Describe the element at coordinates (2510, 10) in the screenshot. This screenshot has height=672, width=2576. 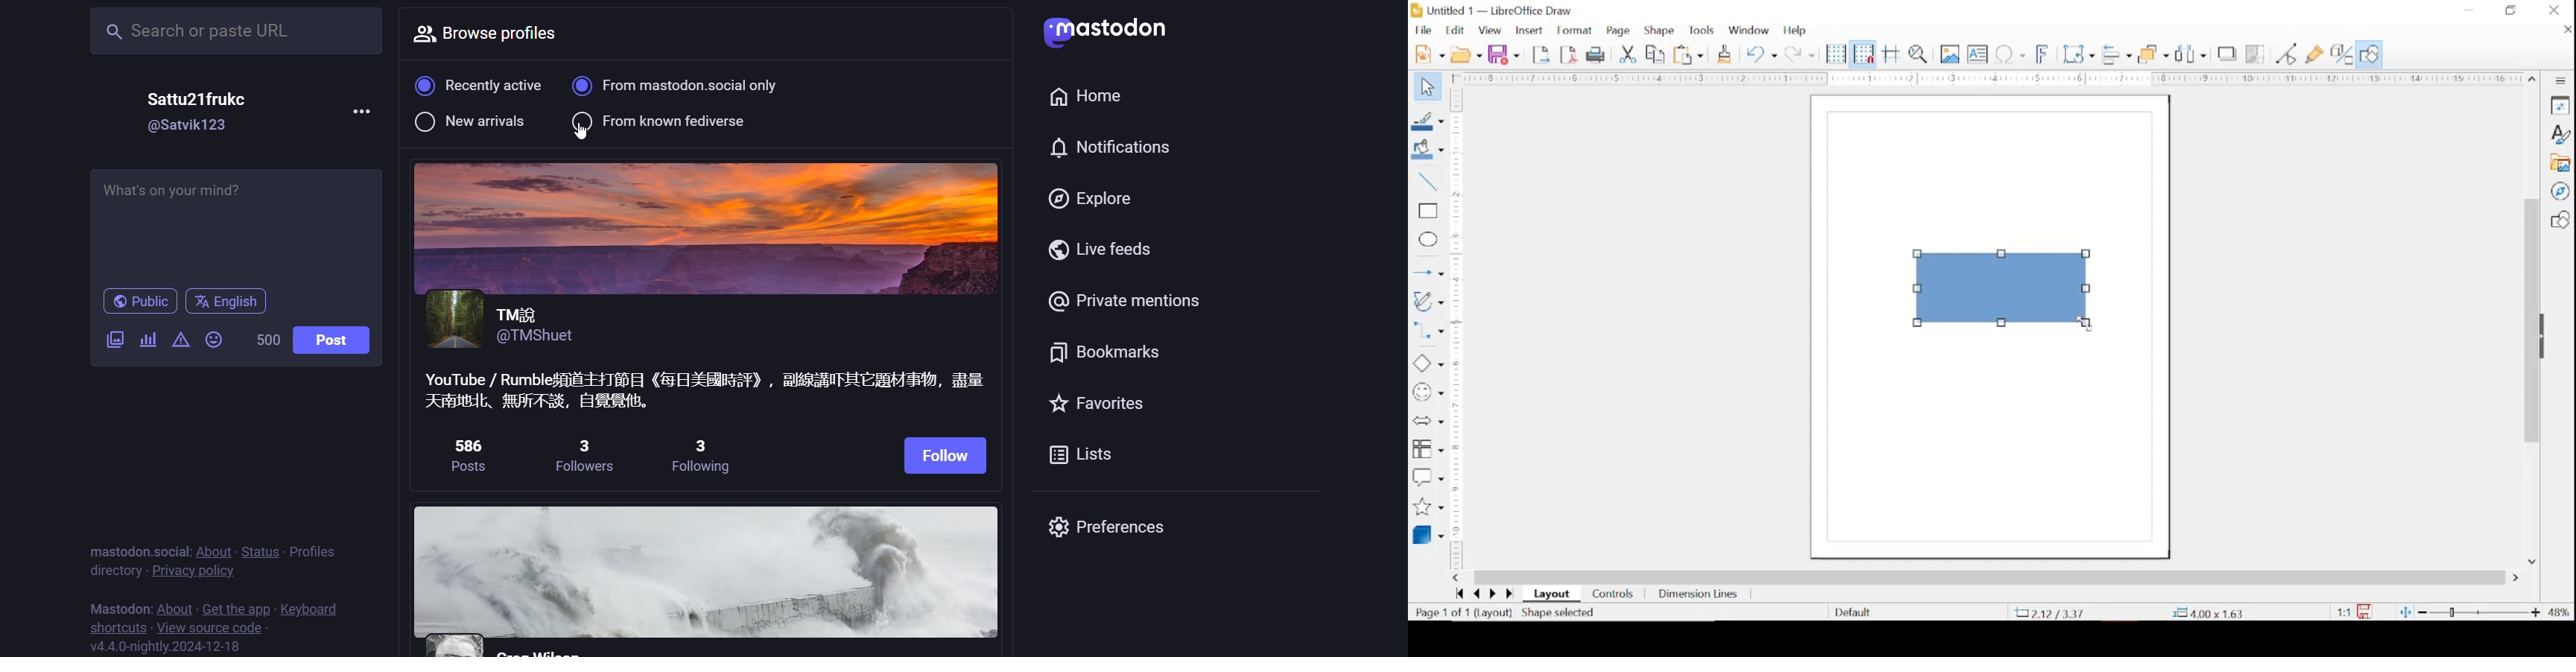
I see `restore down` at that location.